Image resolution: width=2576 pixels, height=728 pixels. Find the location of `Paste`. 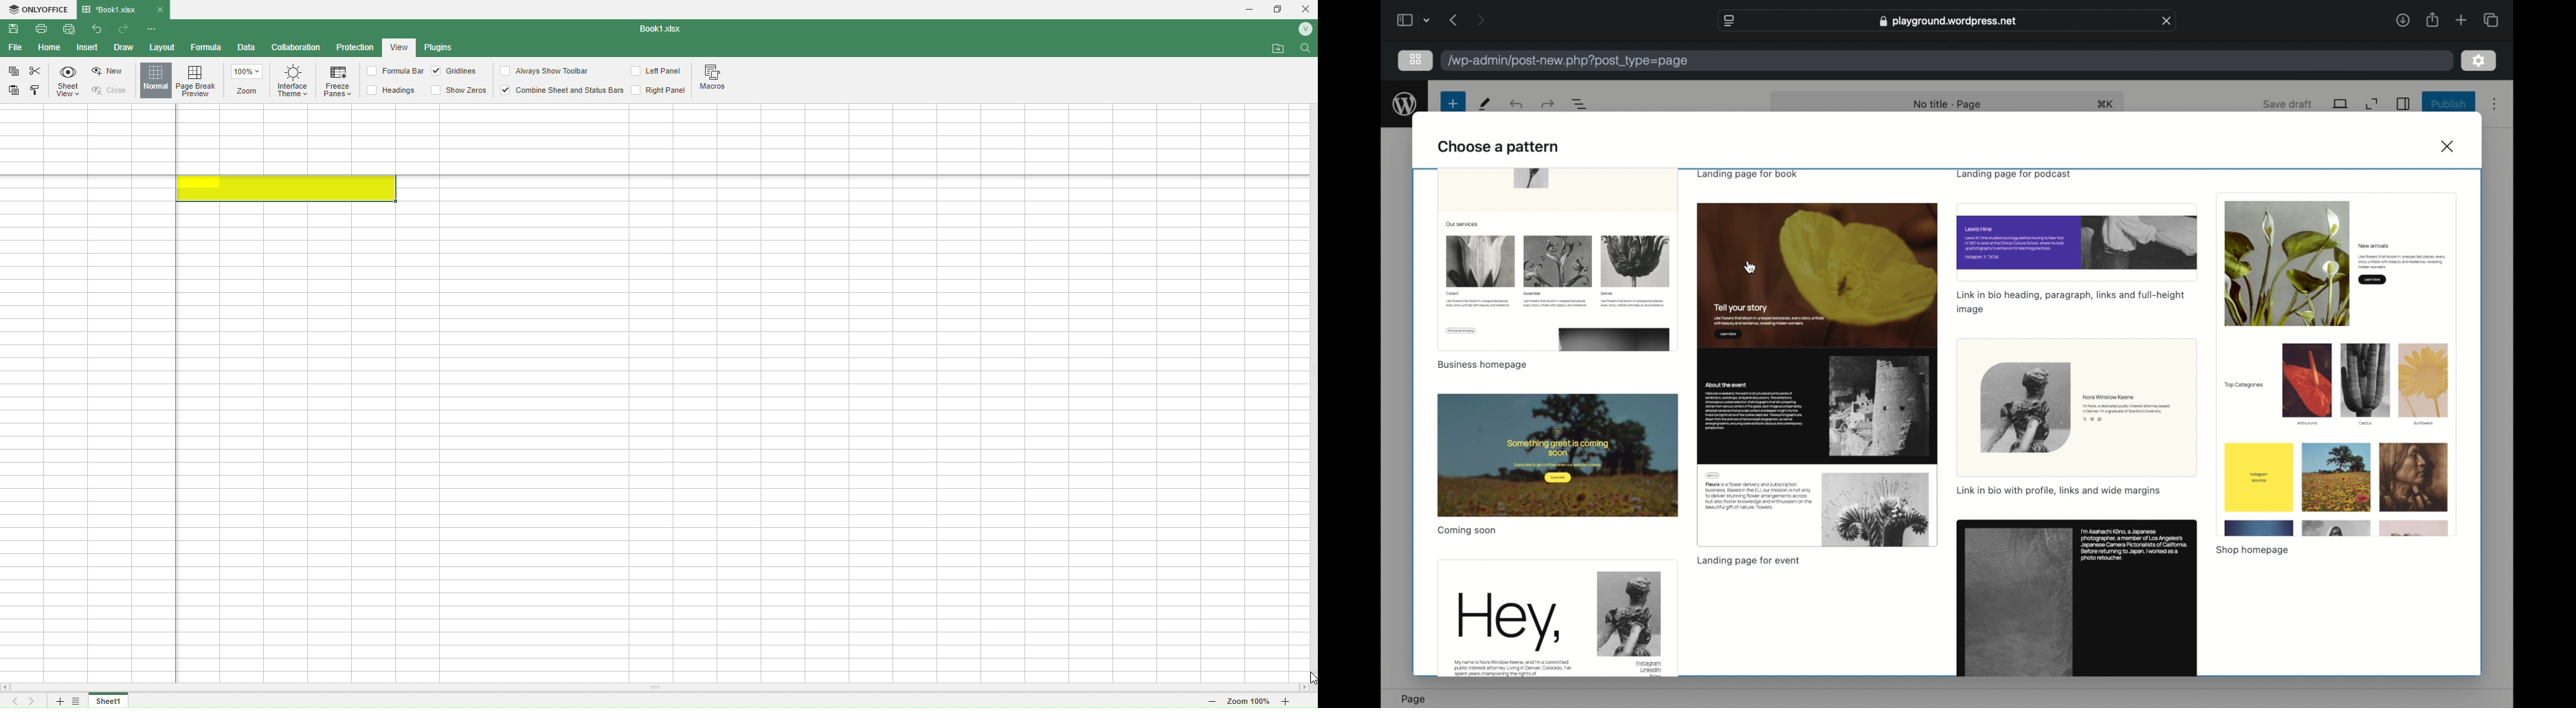

Paste is located at coordinates (16, 89).